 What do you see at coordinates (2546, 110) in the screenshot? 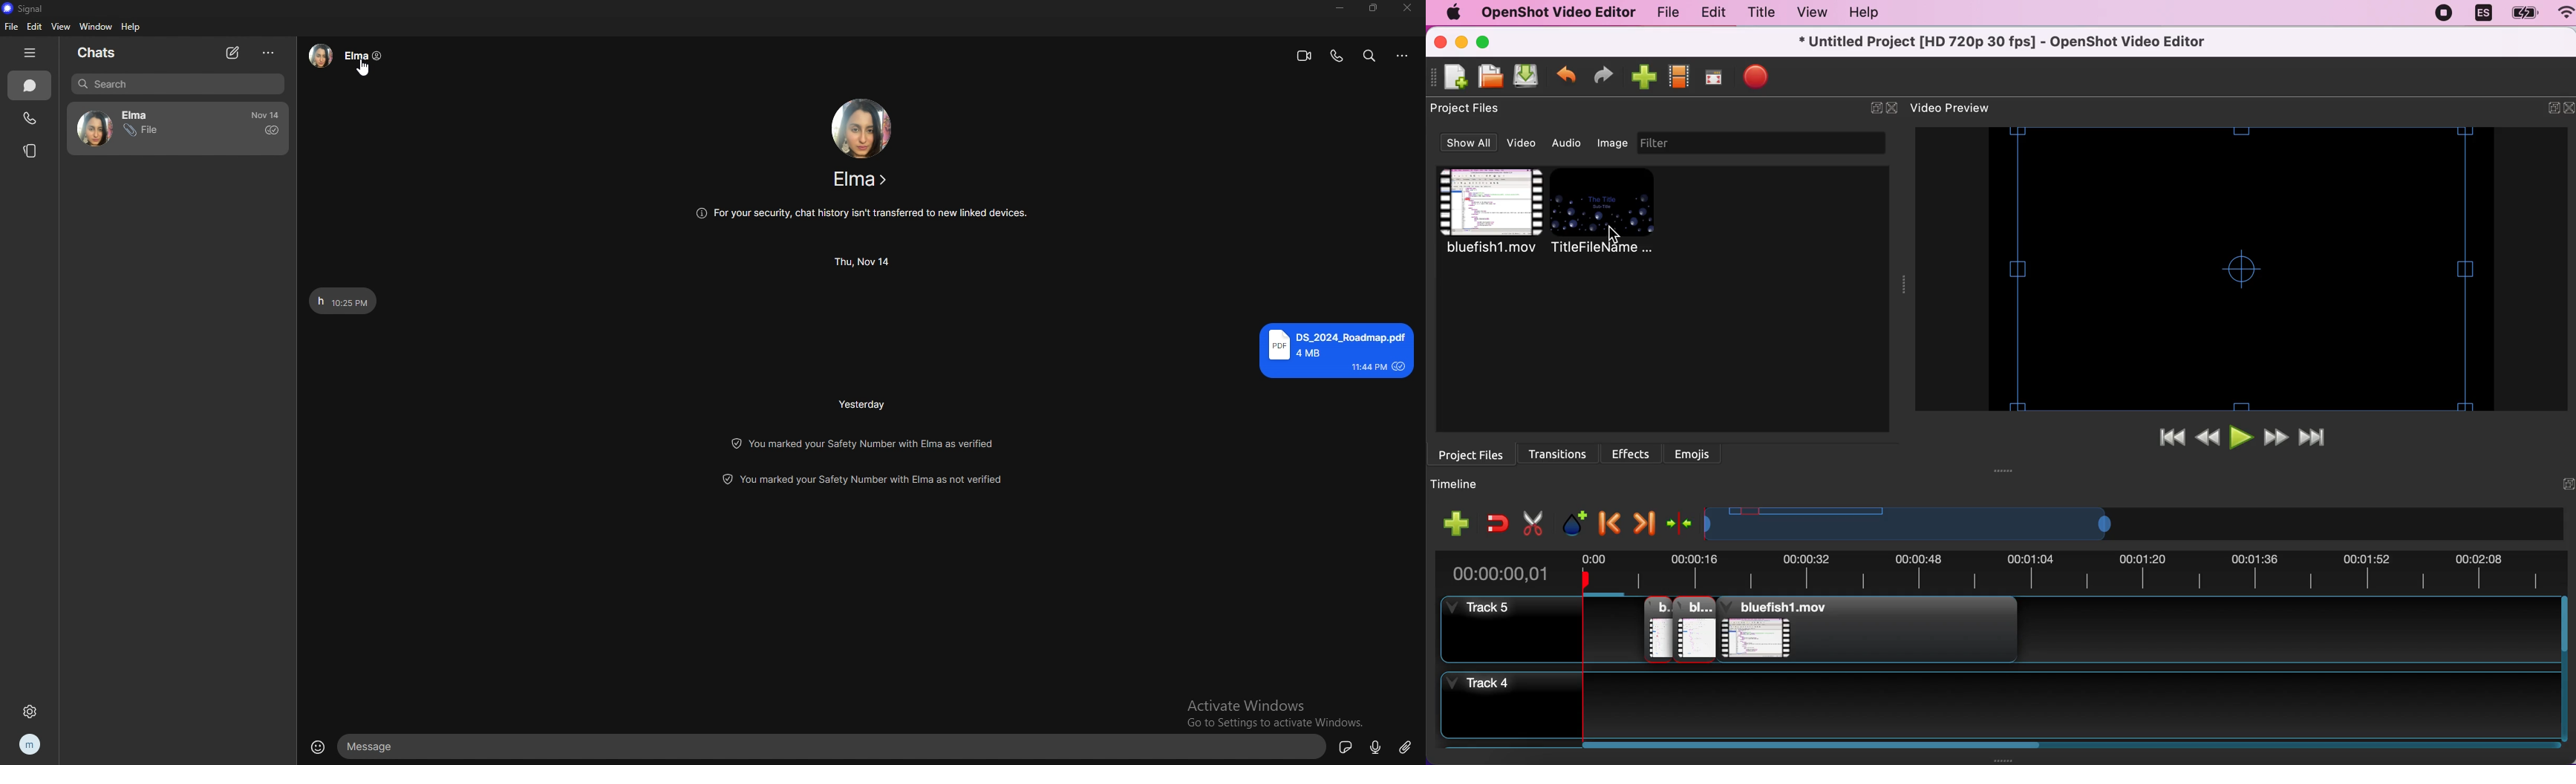
I see `expand/hide` at bounding box center [2546, 110].